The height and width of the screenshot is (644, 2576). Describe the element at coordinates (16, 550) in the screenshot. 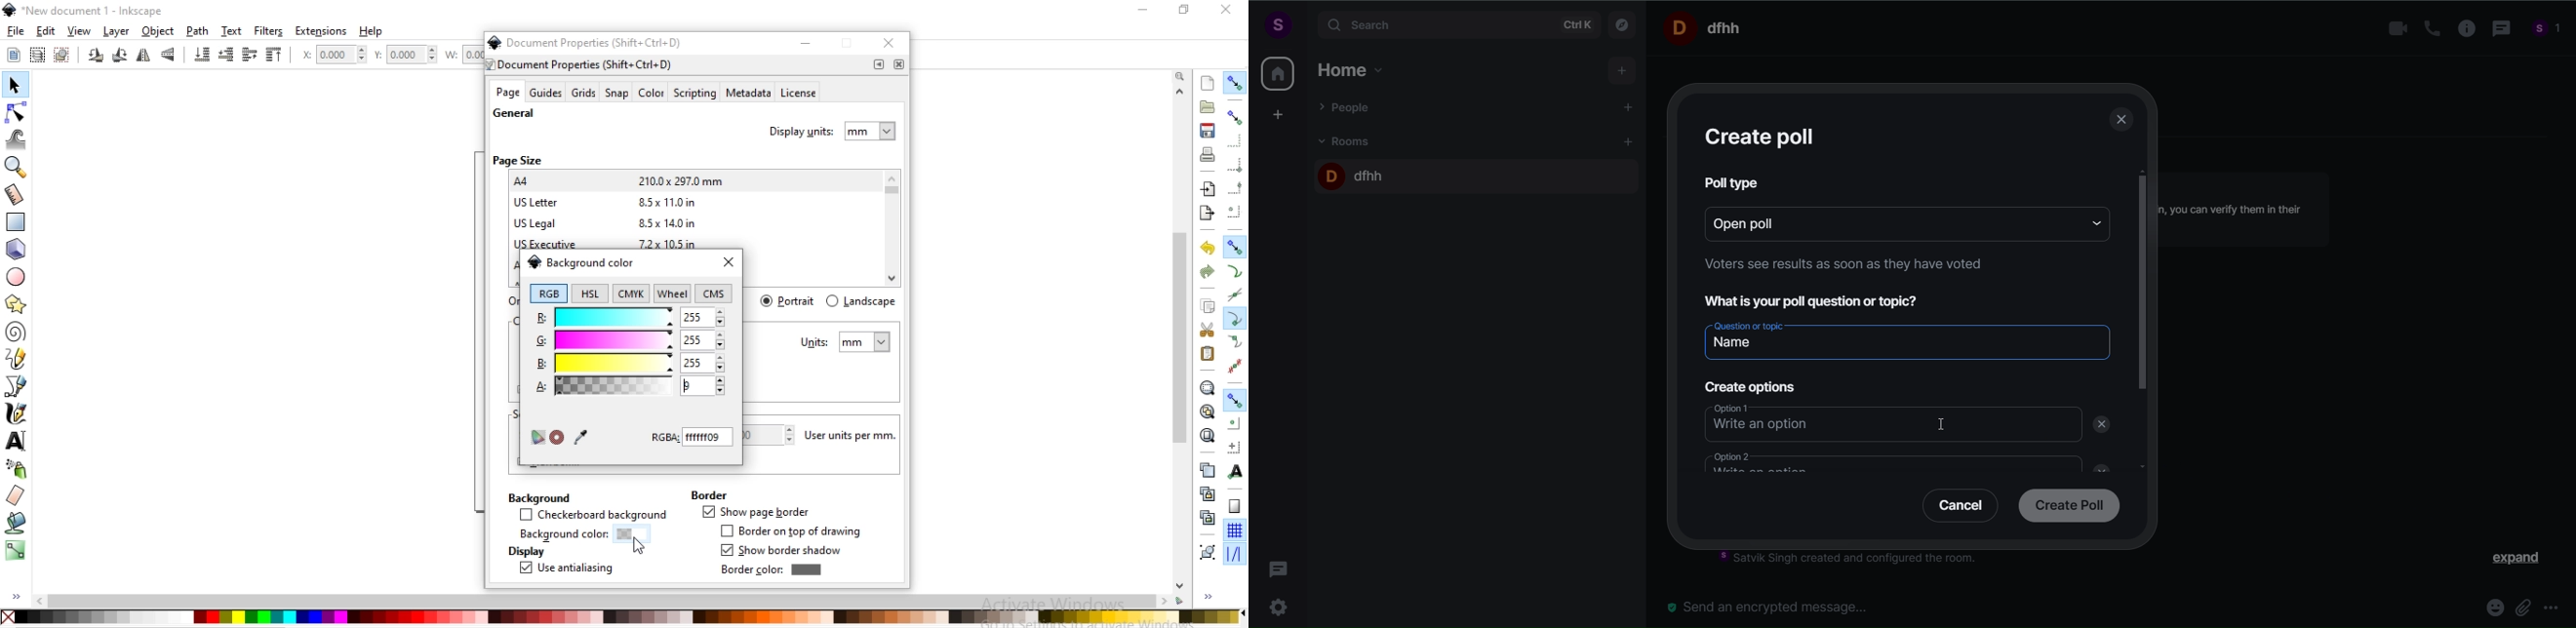

I see `create and edit gradients` at that location.